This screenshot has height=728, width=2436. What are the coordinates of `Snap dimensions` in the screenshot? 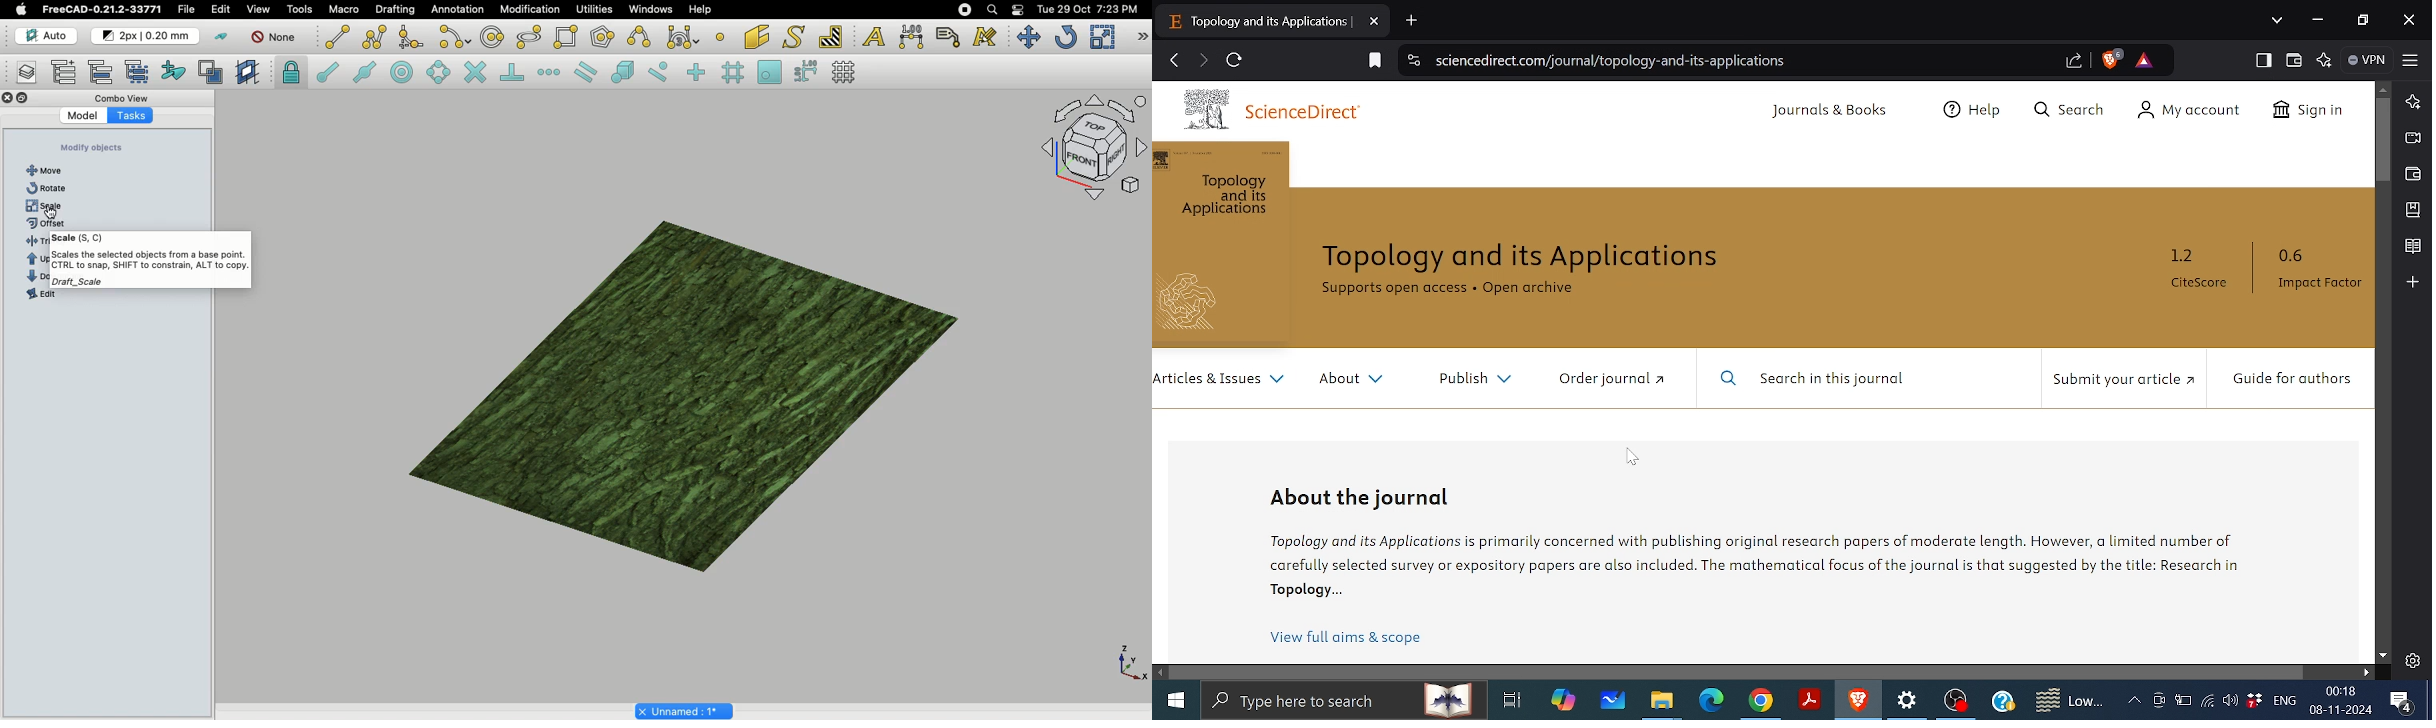 It's located at (803, 71).